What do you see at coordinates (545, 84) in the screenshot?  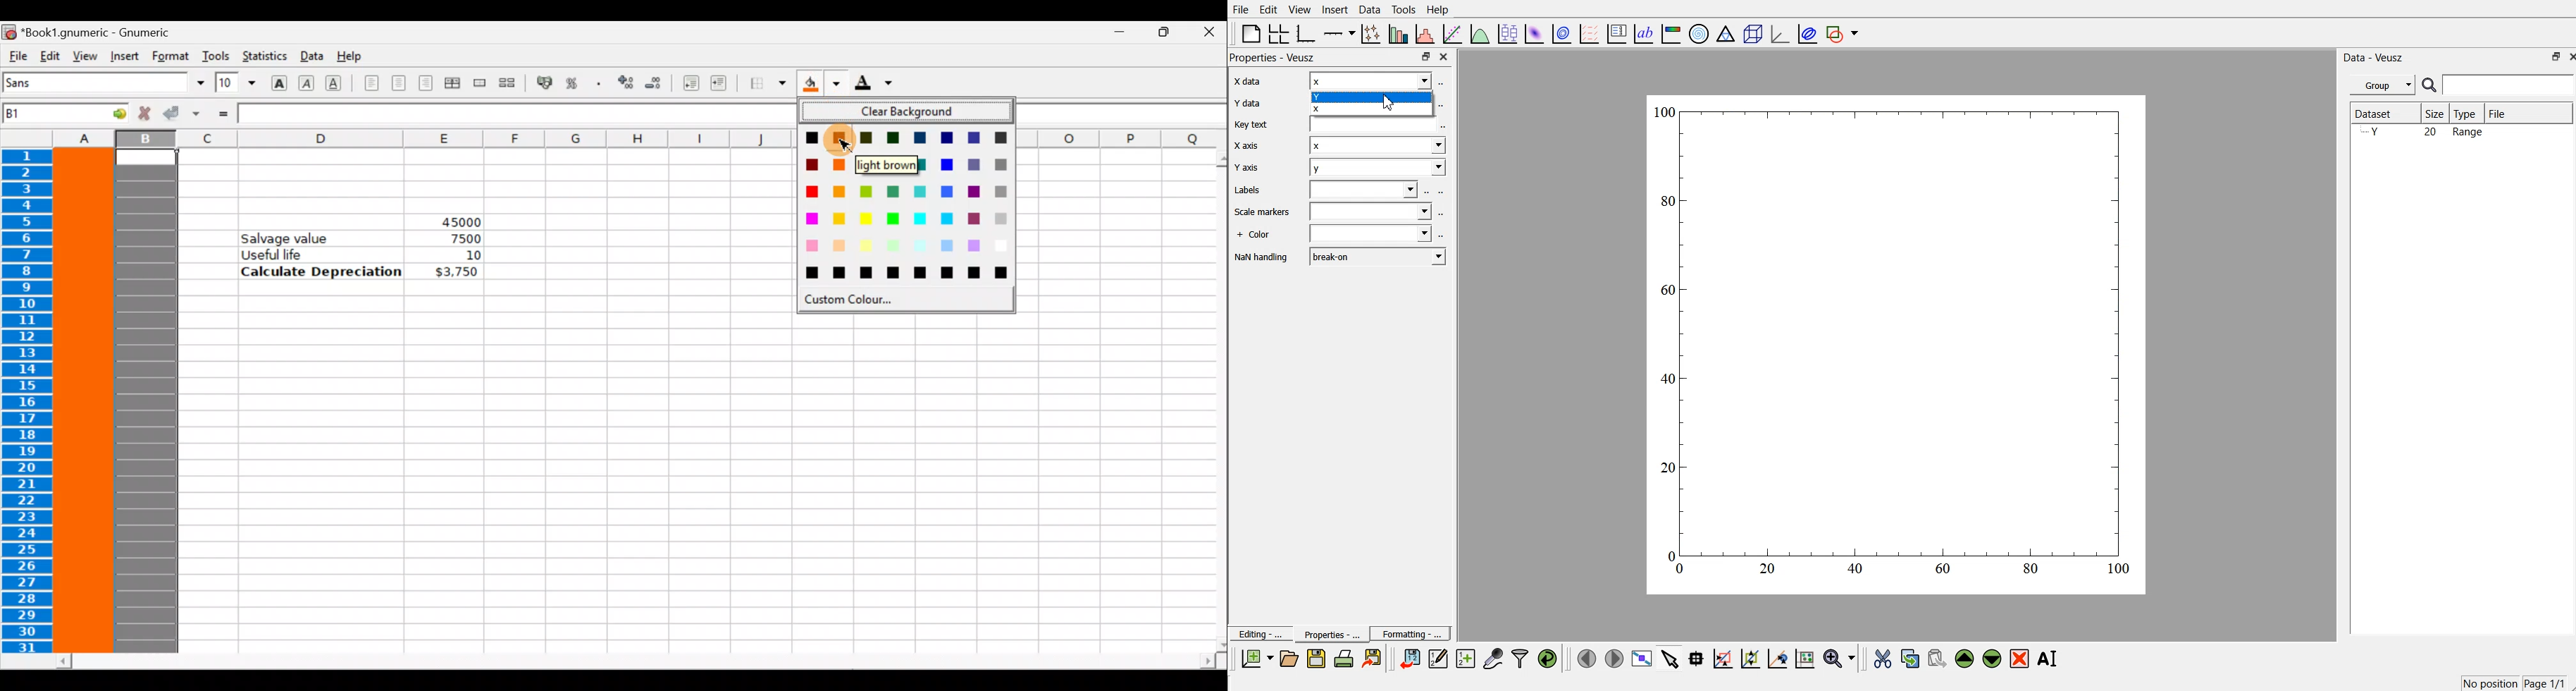 I see `Format the selection as accounting` at bounding box center [545, 84].